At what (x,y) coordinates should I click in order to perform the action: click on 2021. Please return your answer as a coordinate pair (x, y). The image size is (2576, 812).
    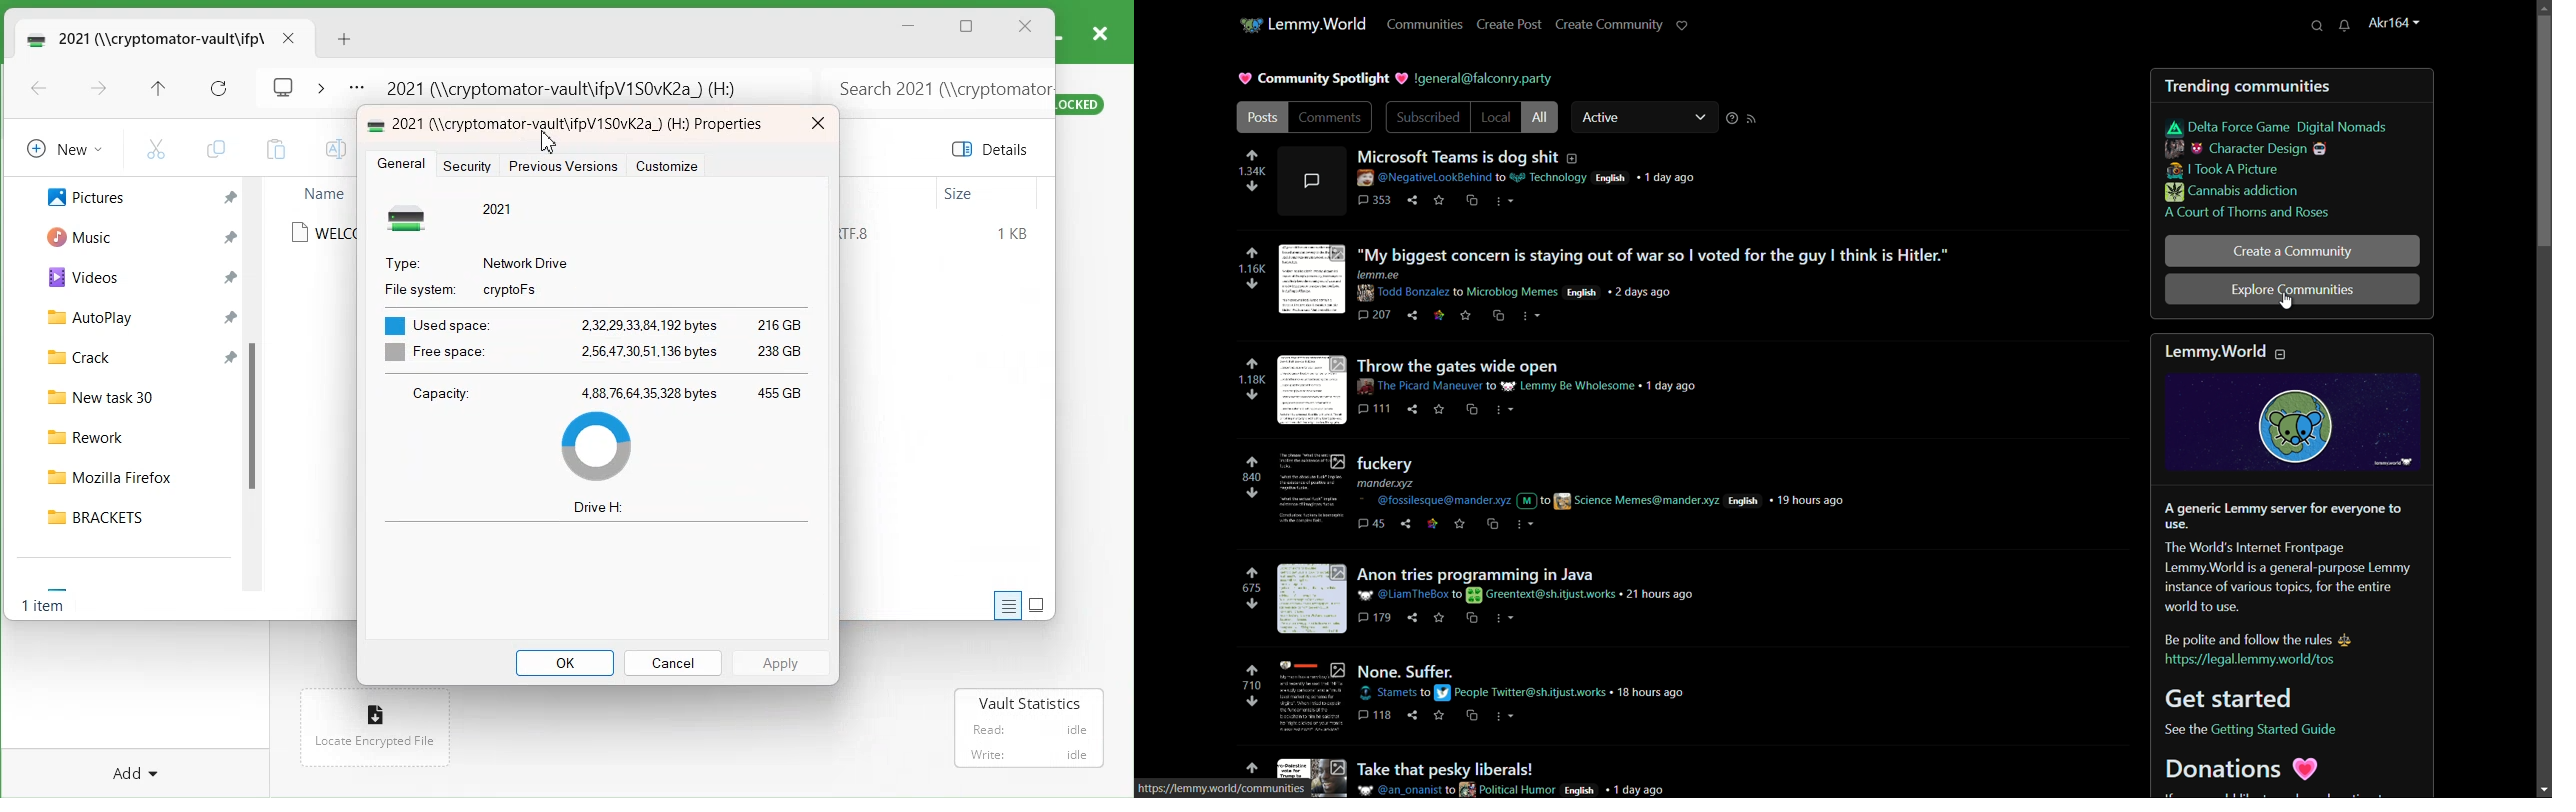
    Looking at the image, I should click on (499, 208).